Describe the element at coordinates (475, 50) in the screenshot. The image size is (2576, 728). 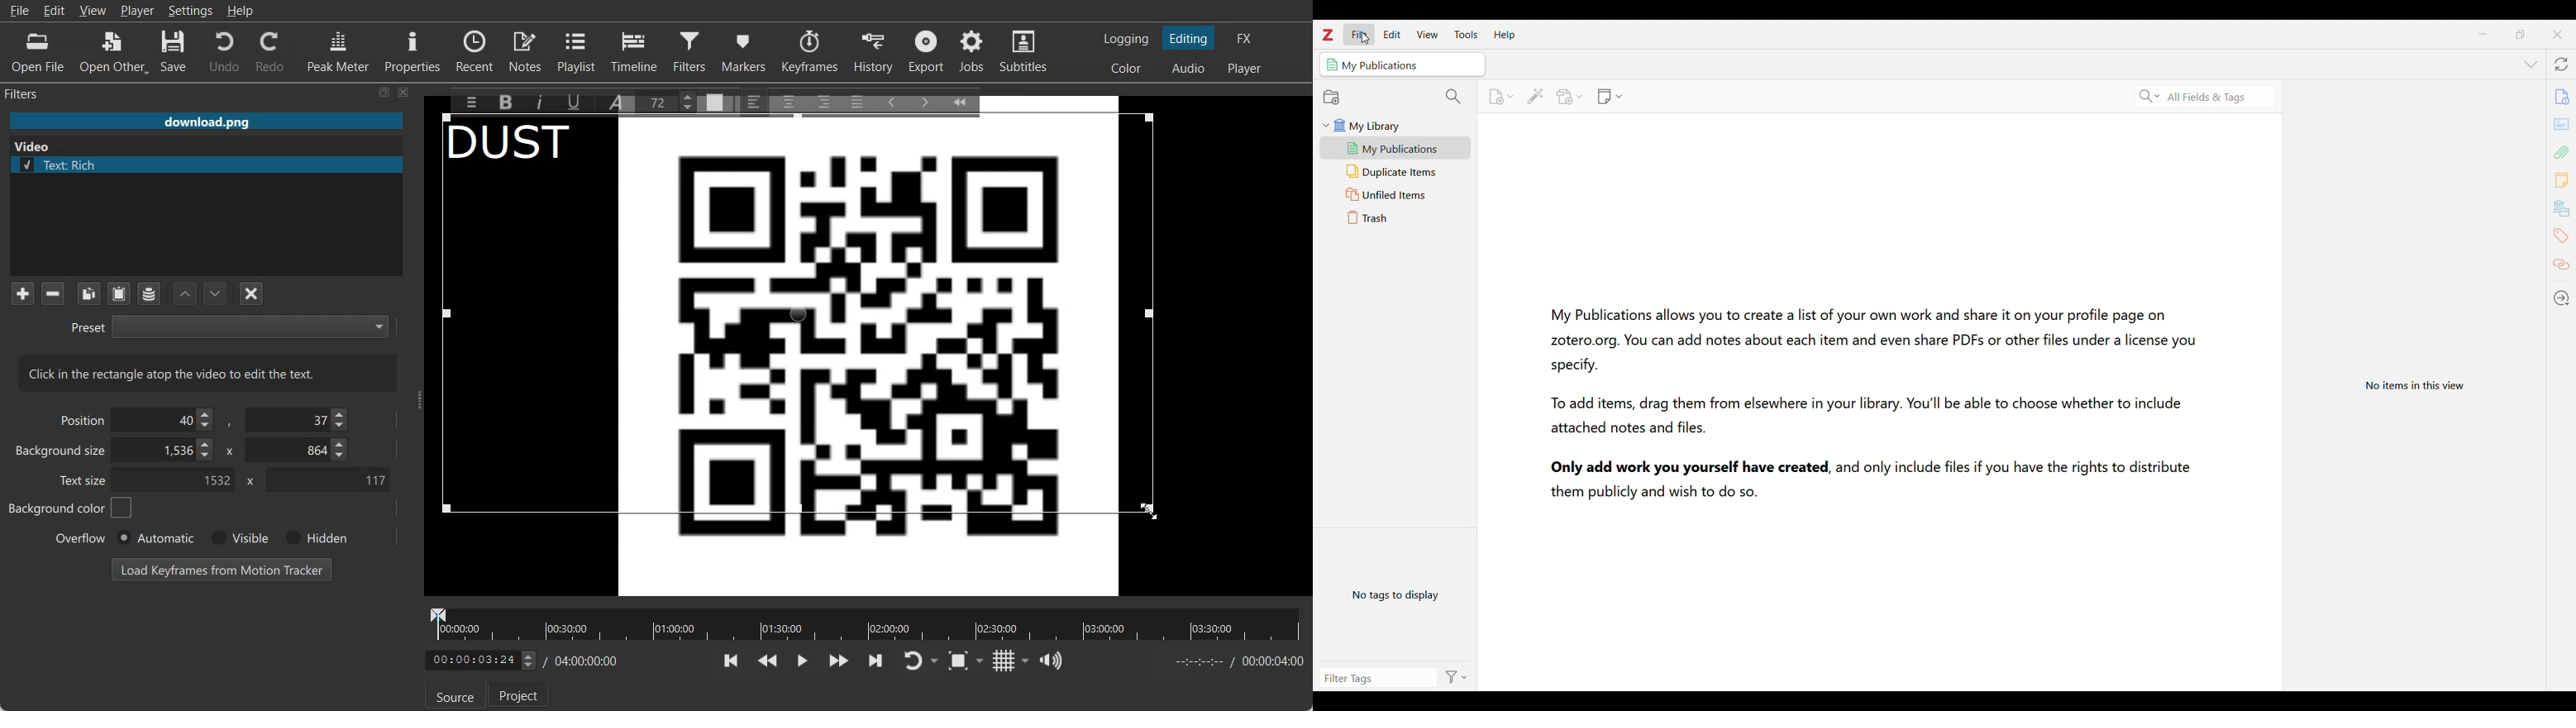
I see `Recent` at that location.